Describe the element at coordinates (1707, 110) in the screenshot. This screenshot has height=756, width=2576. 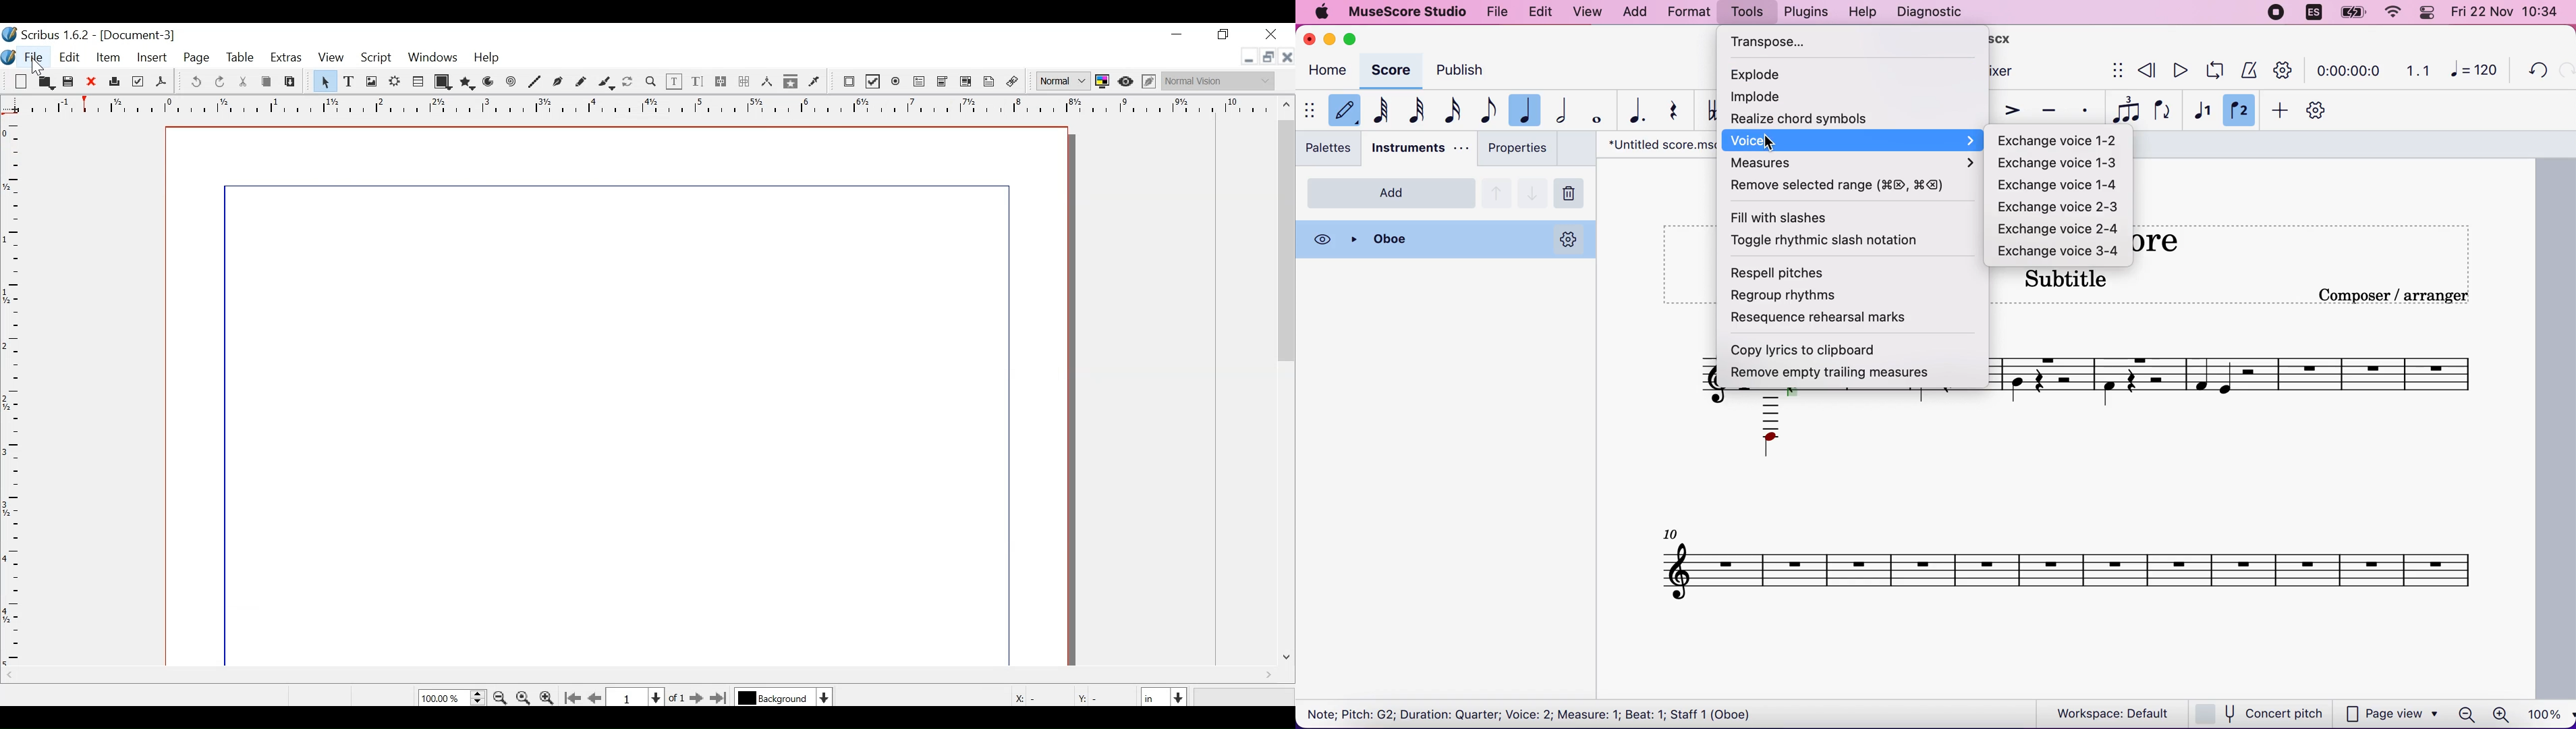
I see `toggle double flat` at that location.